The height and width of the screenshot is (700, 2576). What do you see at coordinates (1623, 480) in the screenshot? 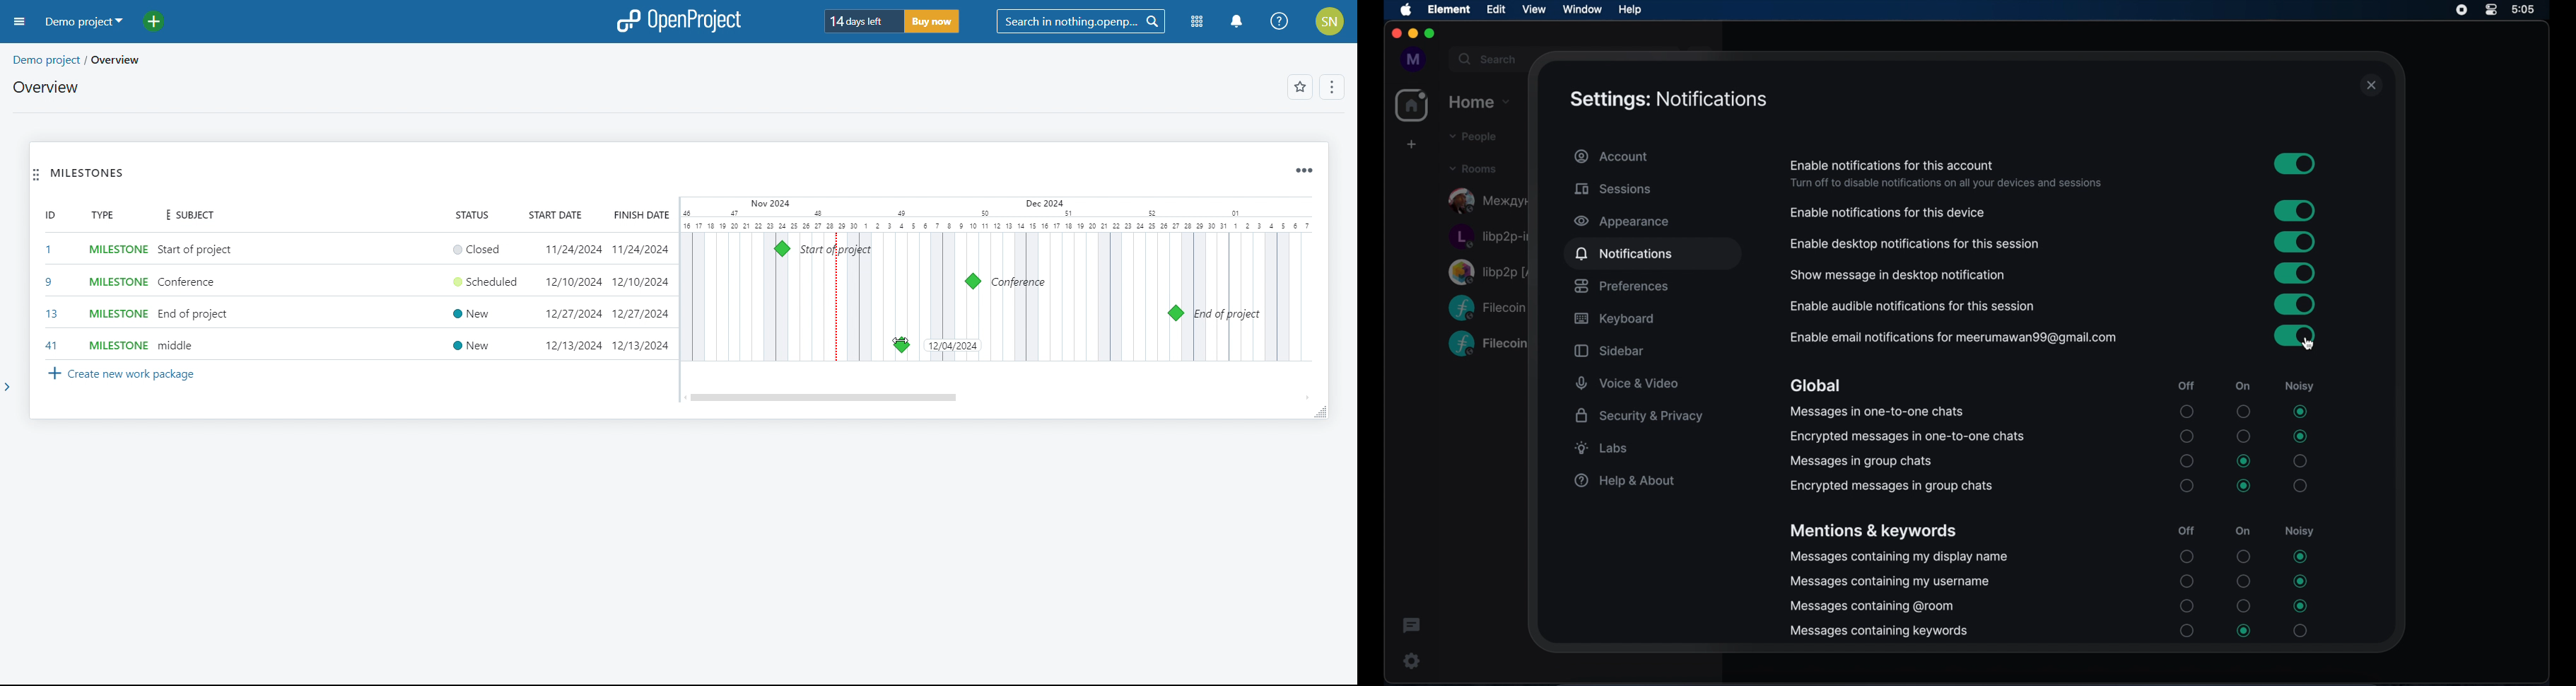
I see `help and about` at bounding box center [1623, 480].